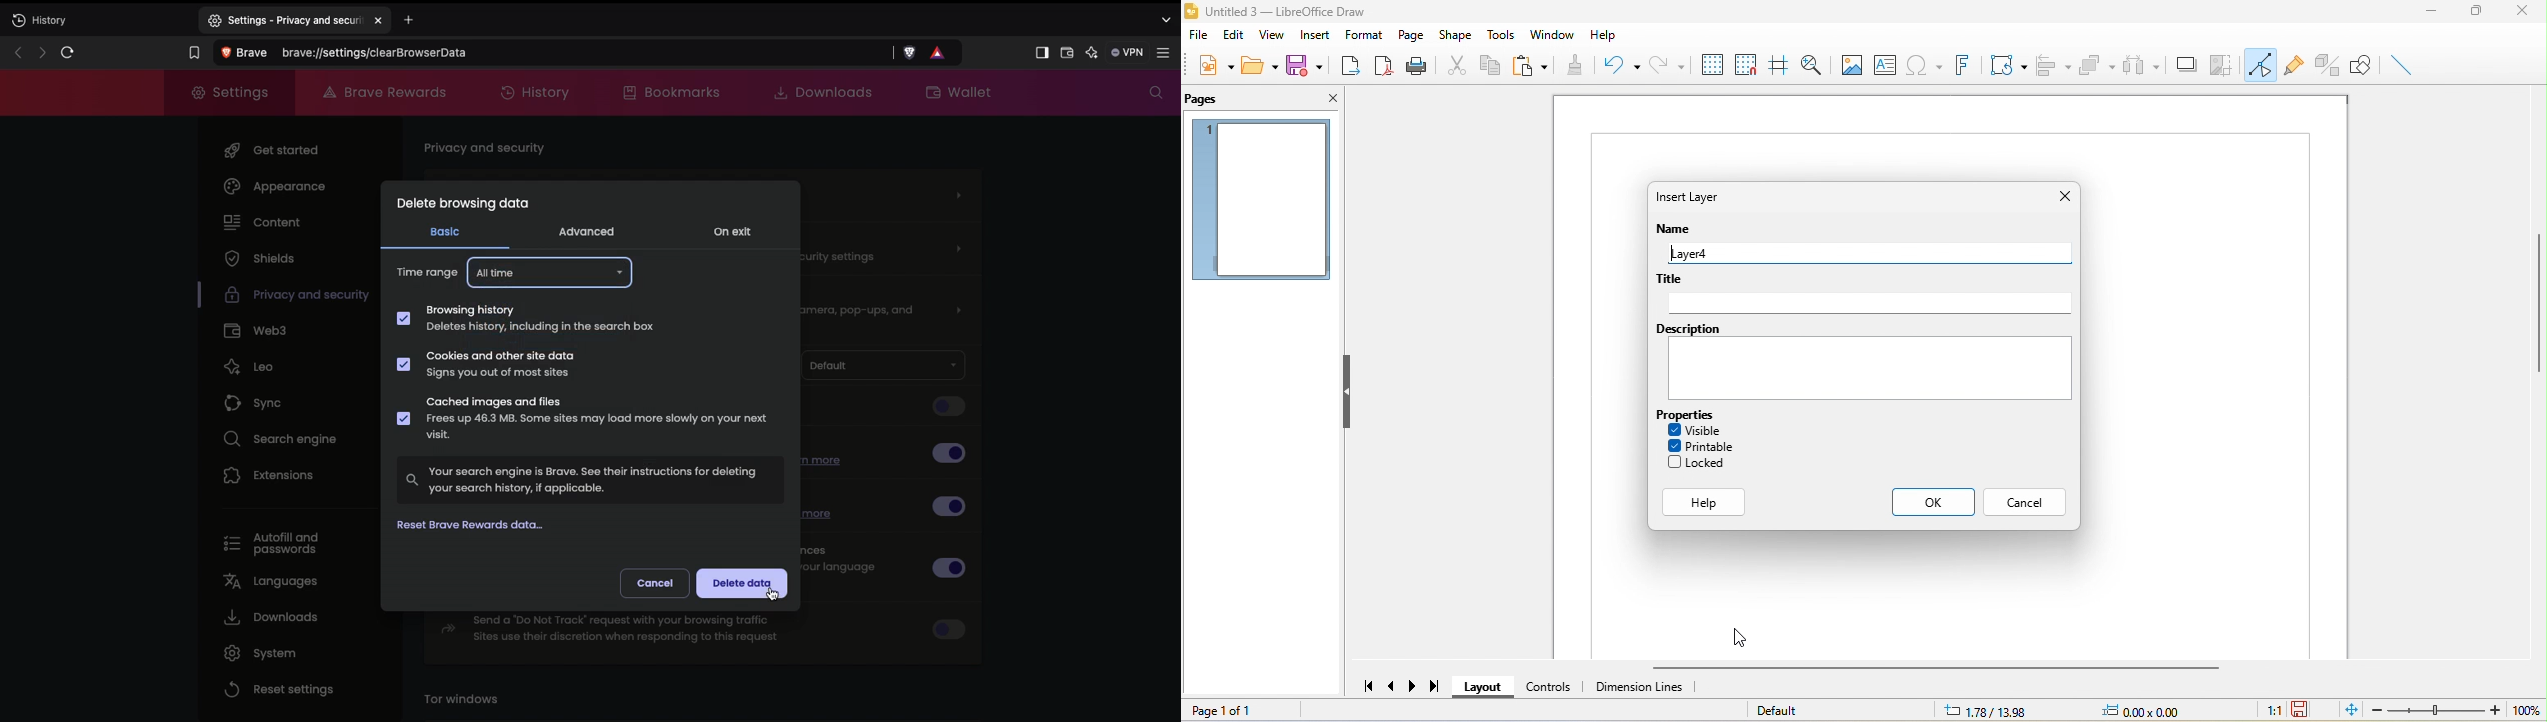  Describe the element at coordinates (1777, 65) in the screenshot. I see `helpline while moving` at that location.